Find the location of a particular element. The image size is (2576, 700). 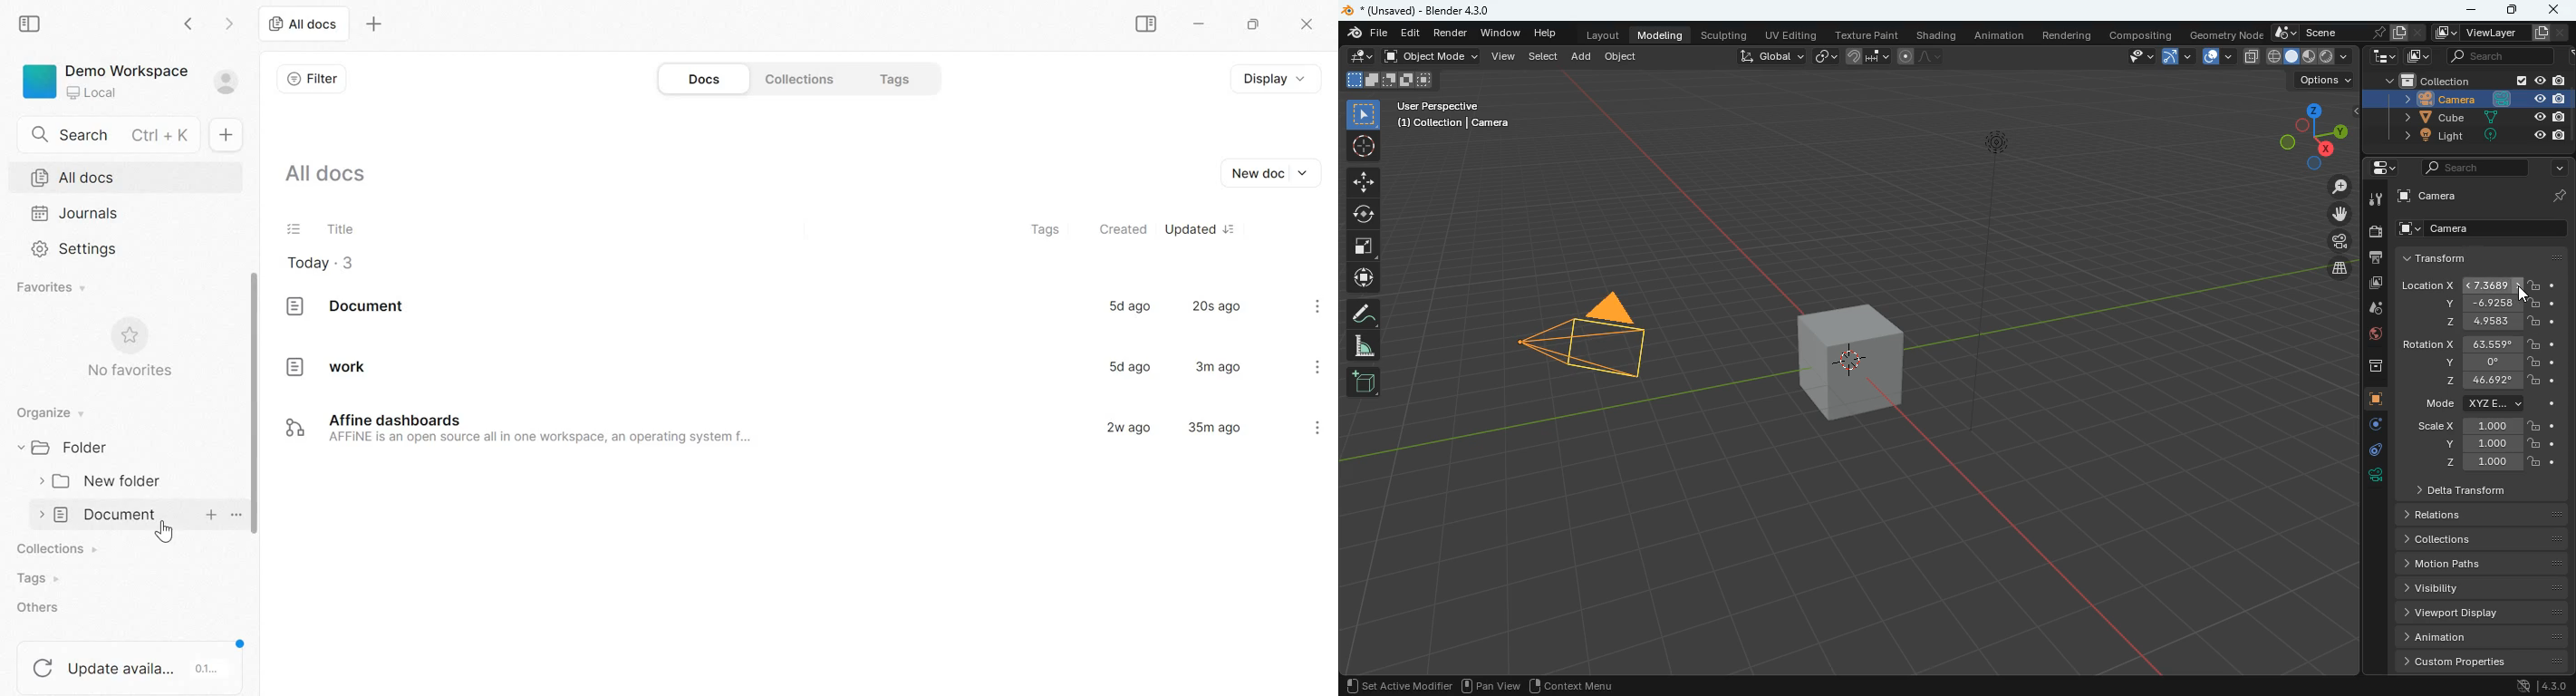

Sidebar Toggle is located at coordinates (33, 23).